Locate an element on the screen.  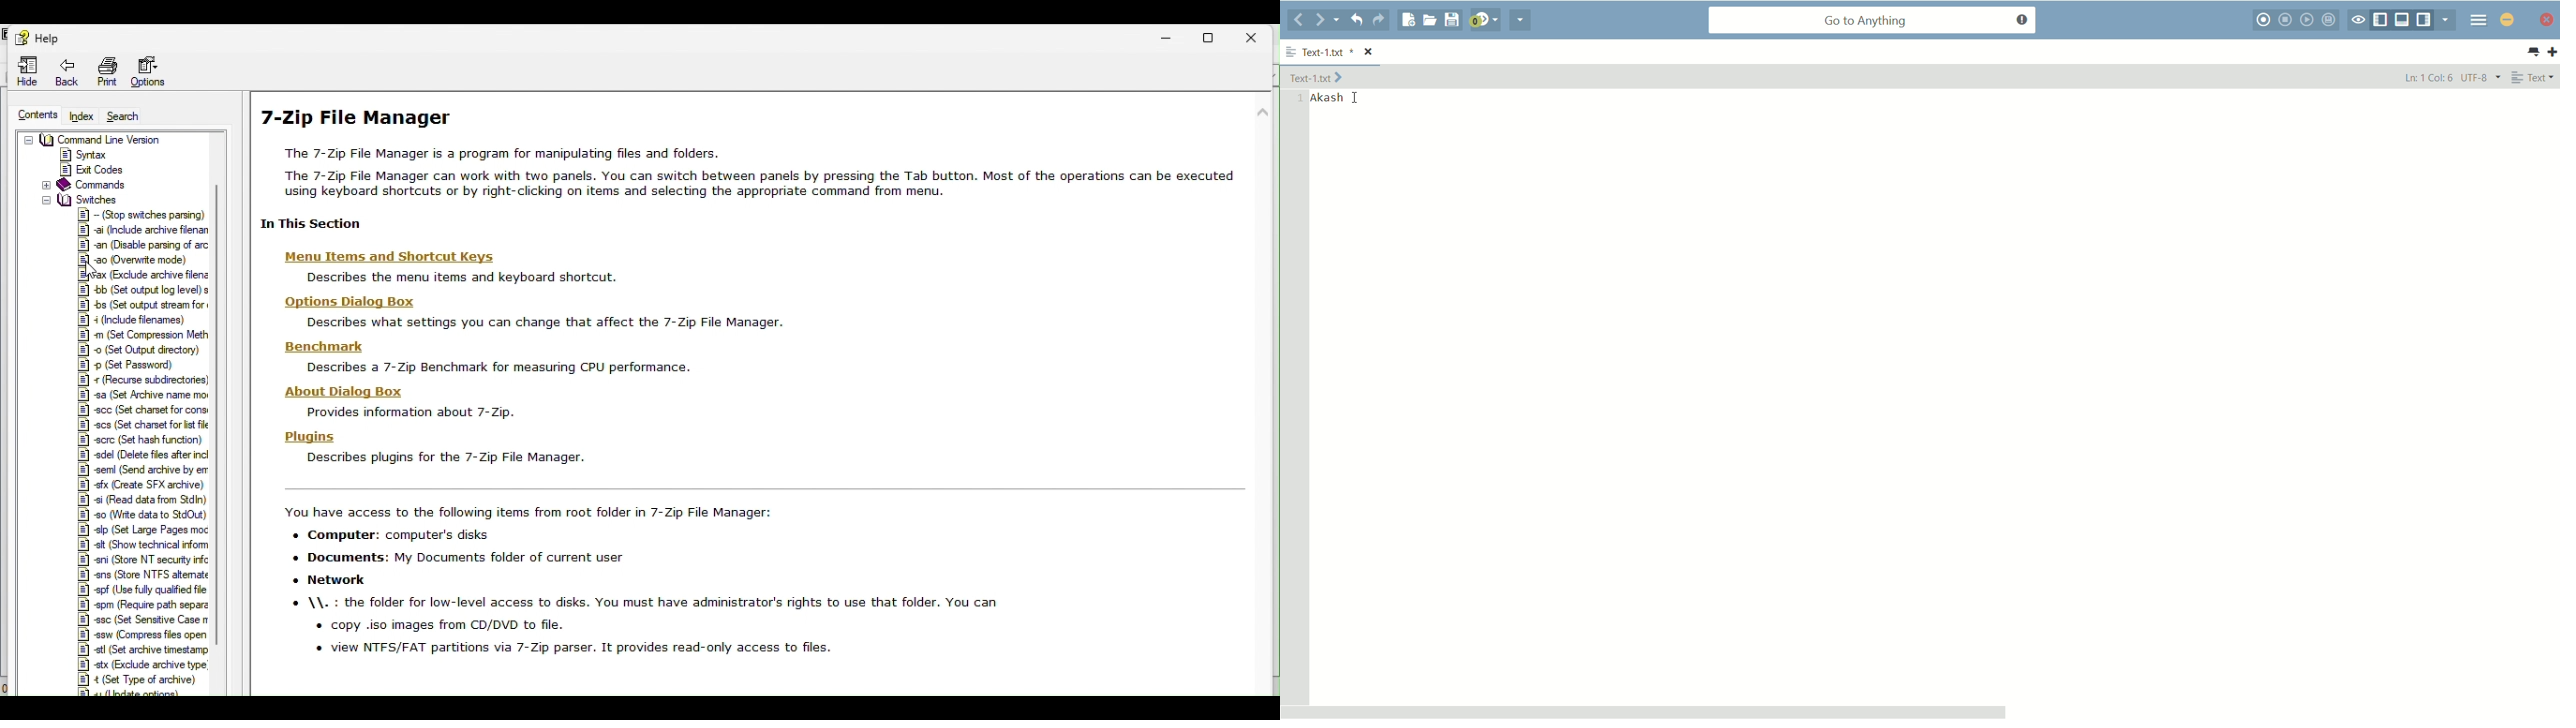
Benchmark is located at coordinates (325, 347).